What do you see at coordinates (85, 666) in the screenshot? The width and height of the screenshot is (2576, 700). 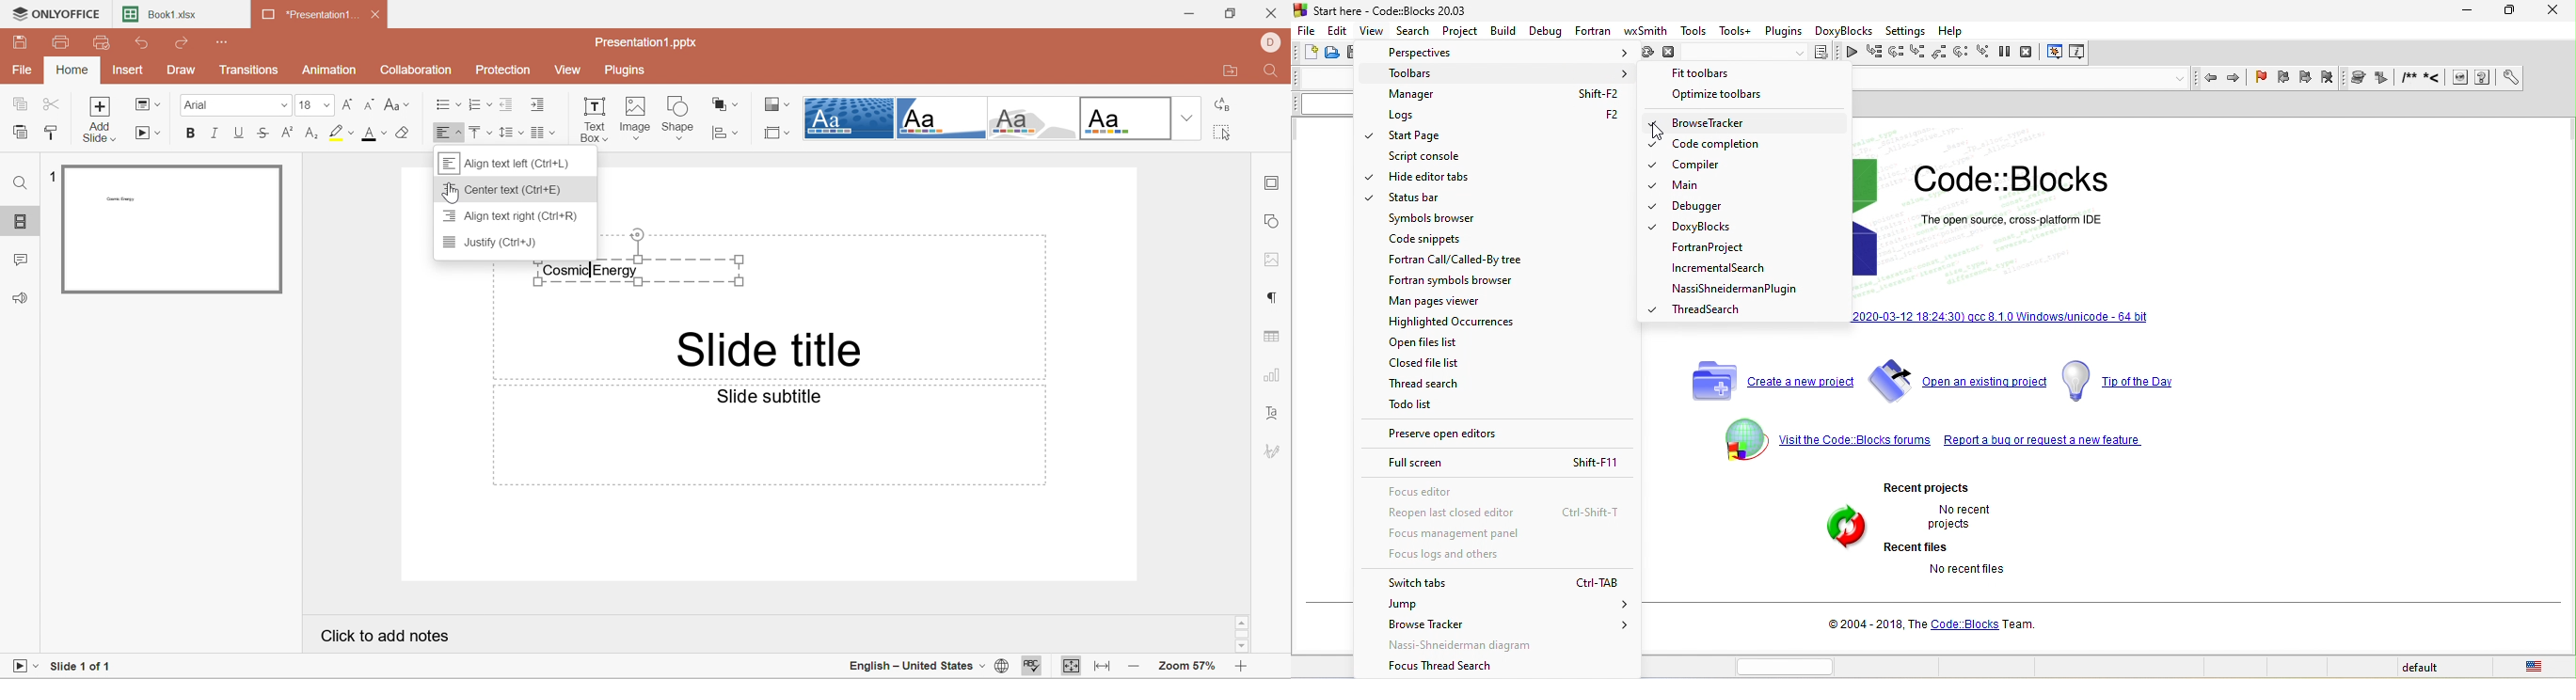 I see `Slide 1 of 1` at bounding box center [85, 666].